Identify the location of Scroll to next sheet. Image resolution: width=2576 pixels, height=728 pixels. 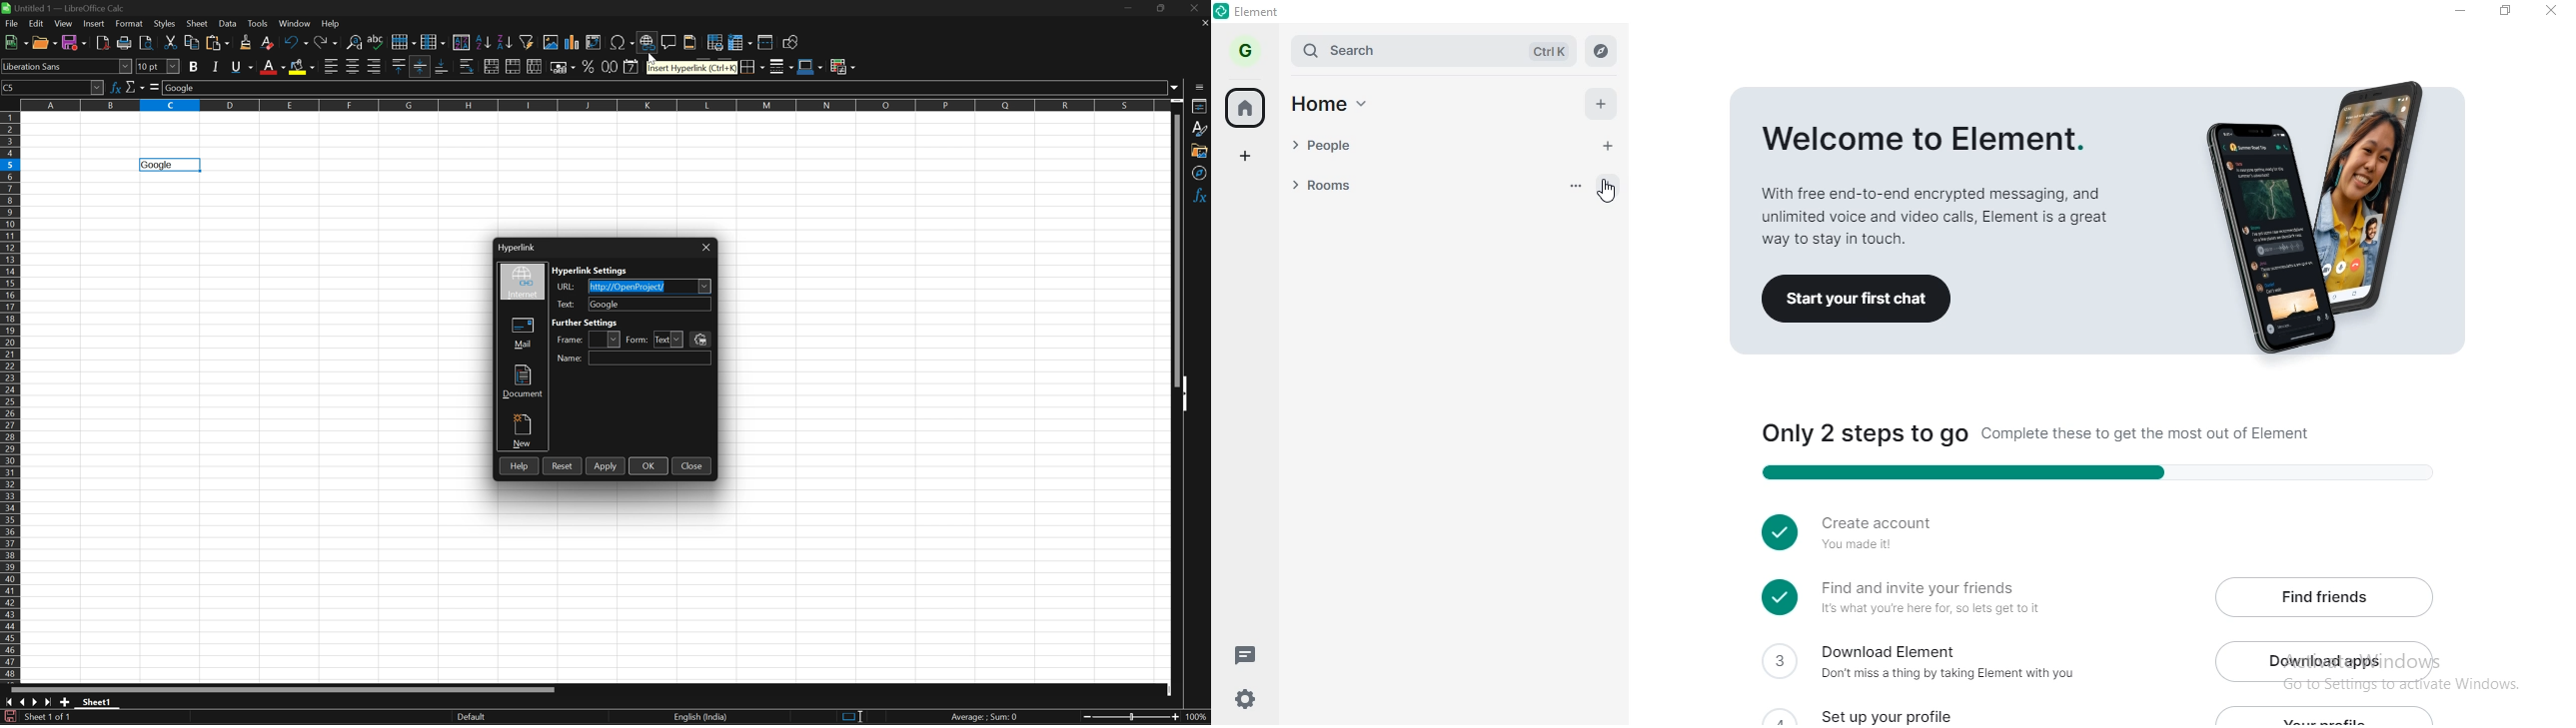
(34, 703).